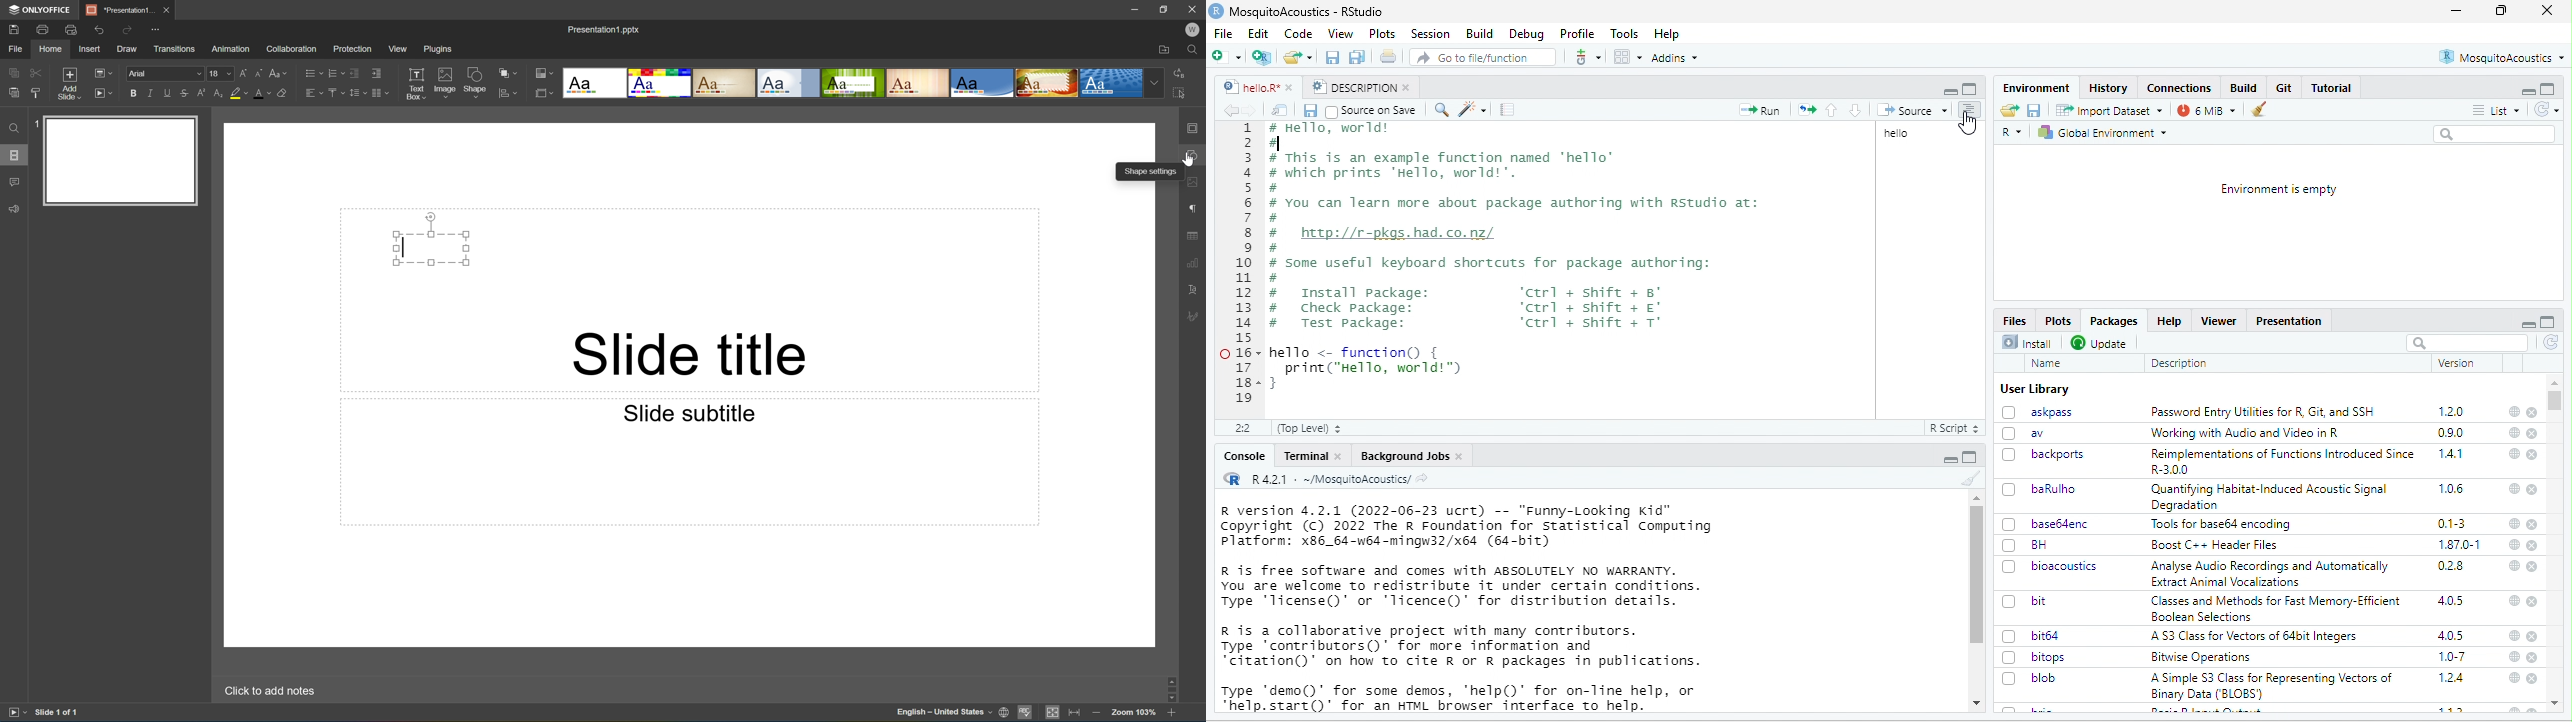 The height and width of the screenshot is (728, 2576). Describe the element at coordinates (2036, 658) in the screenshot. I see `bitops` at that location.